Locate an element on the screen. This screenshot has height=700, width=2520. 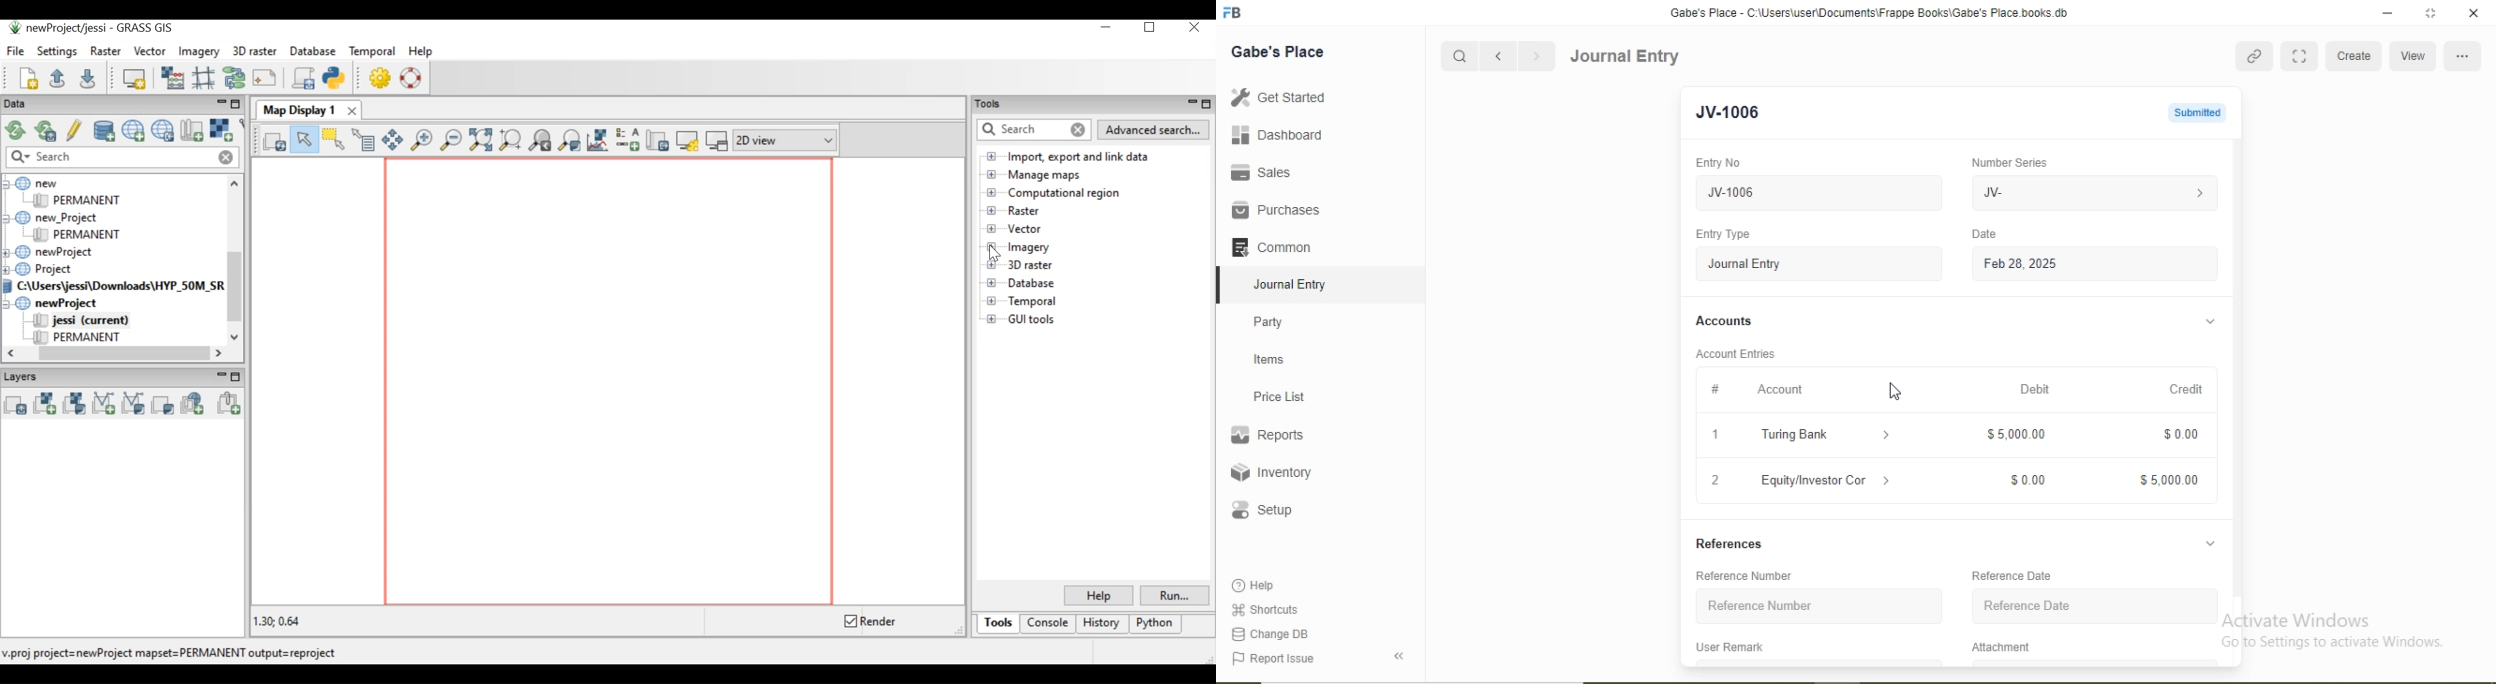
Turing Bank is located at coordinates (1798, 434).